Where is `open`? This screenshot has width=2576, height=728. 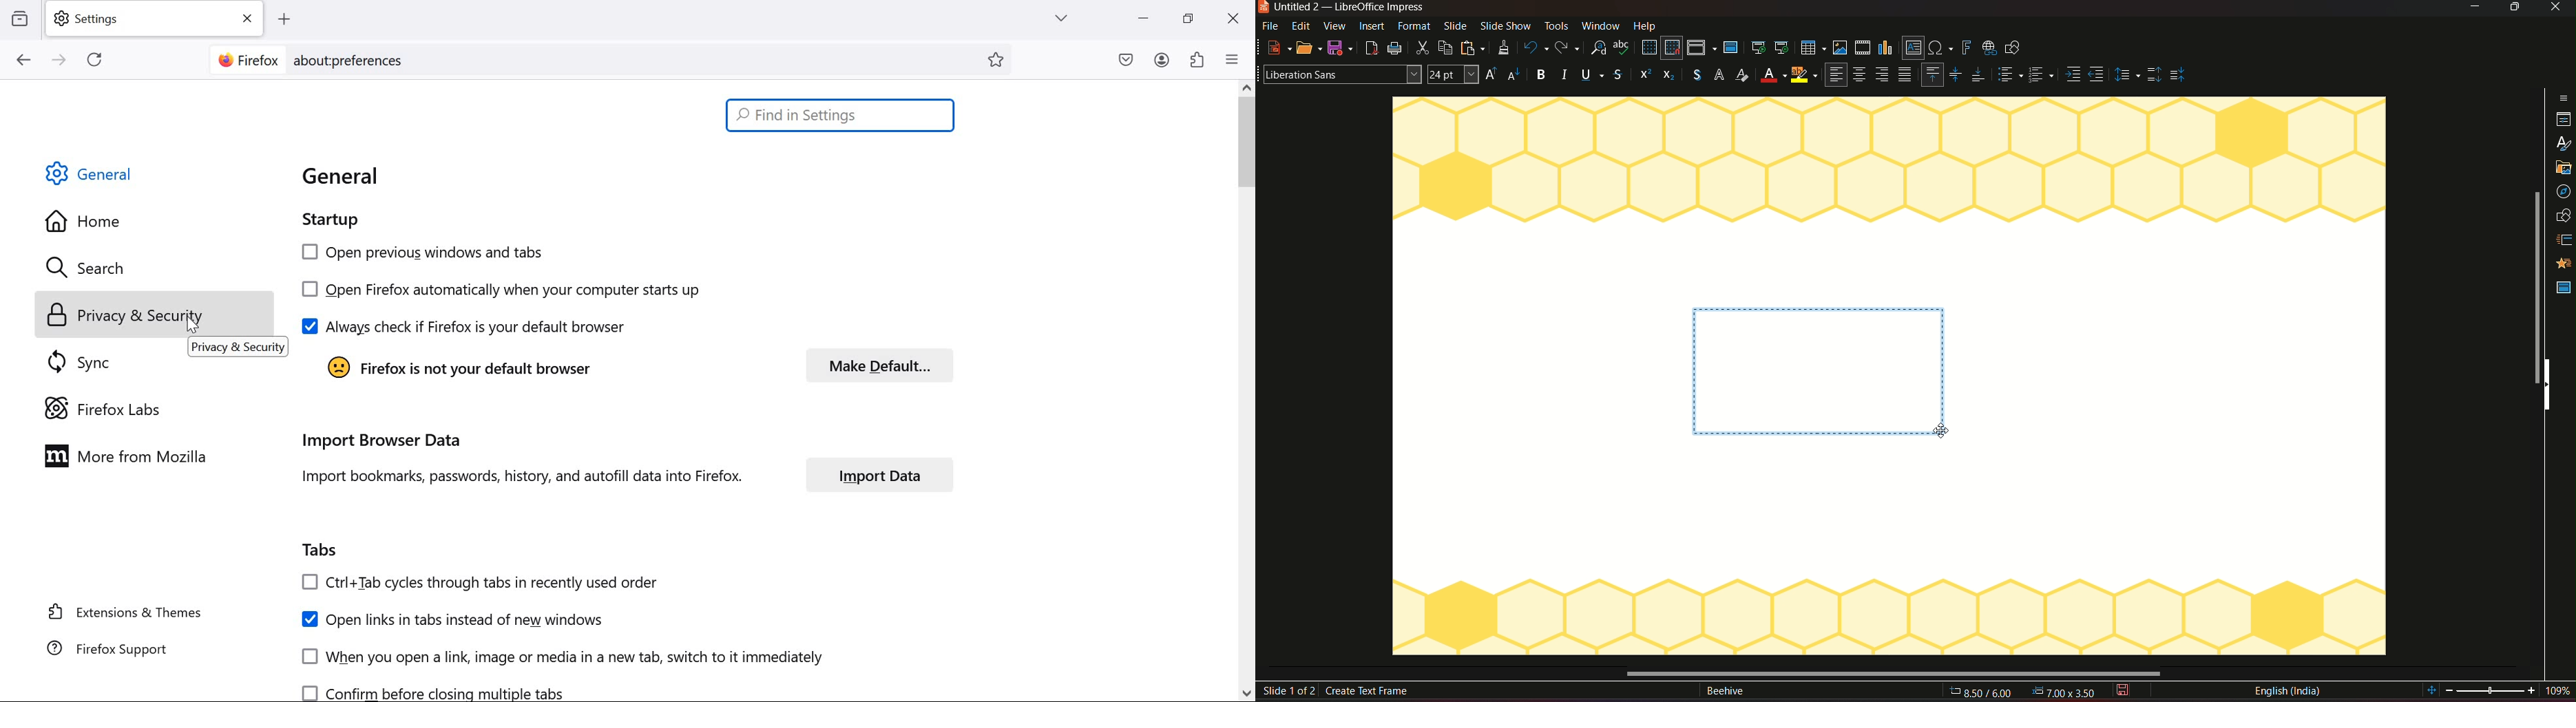 open is located at coordinates (1310, 46).